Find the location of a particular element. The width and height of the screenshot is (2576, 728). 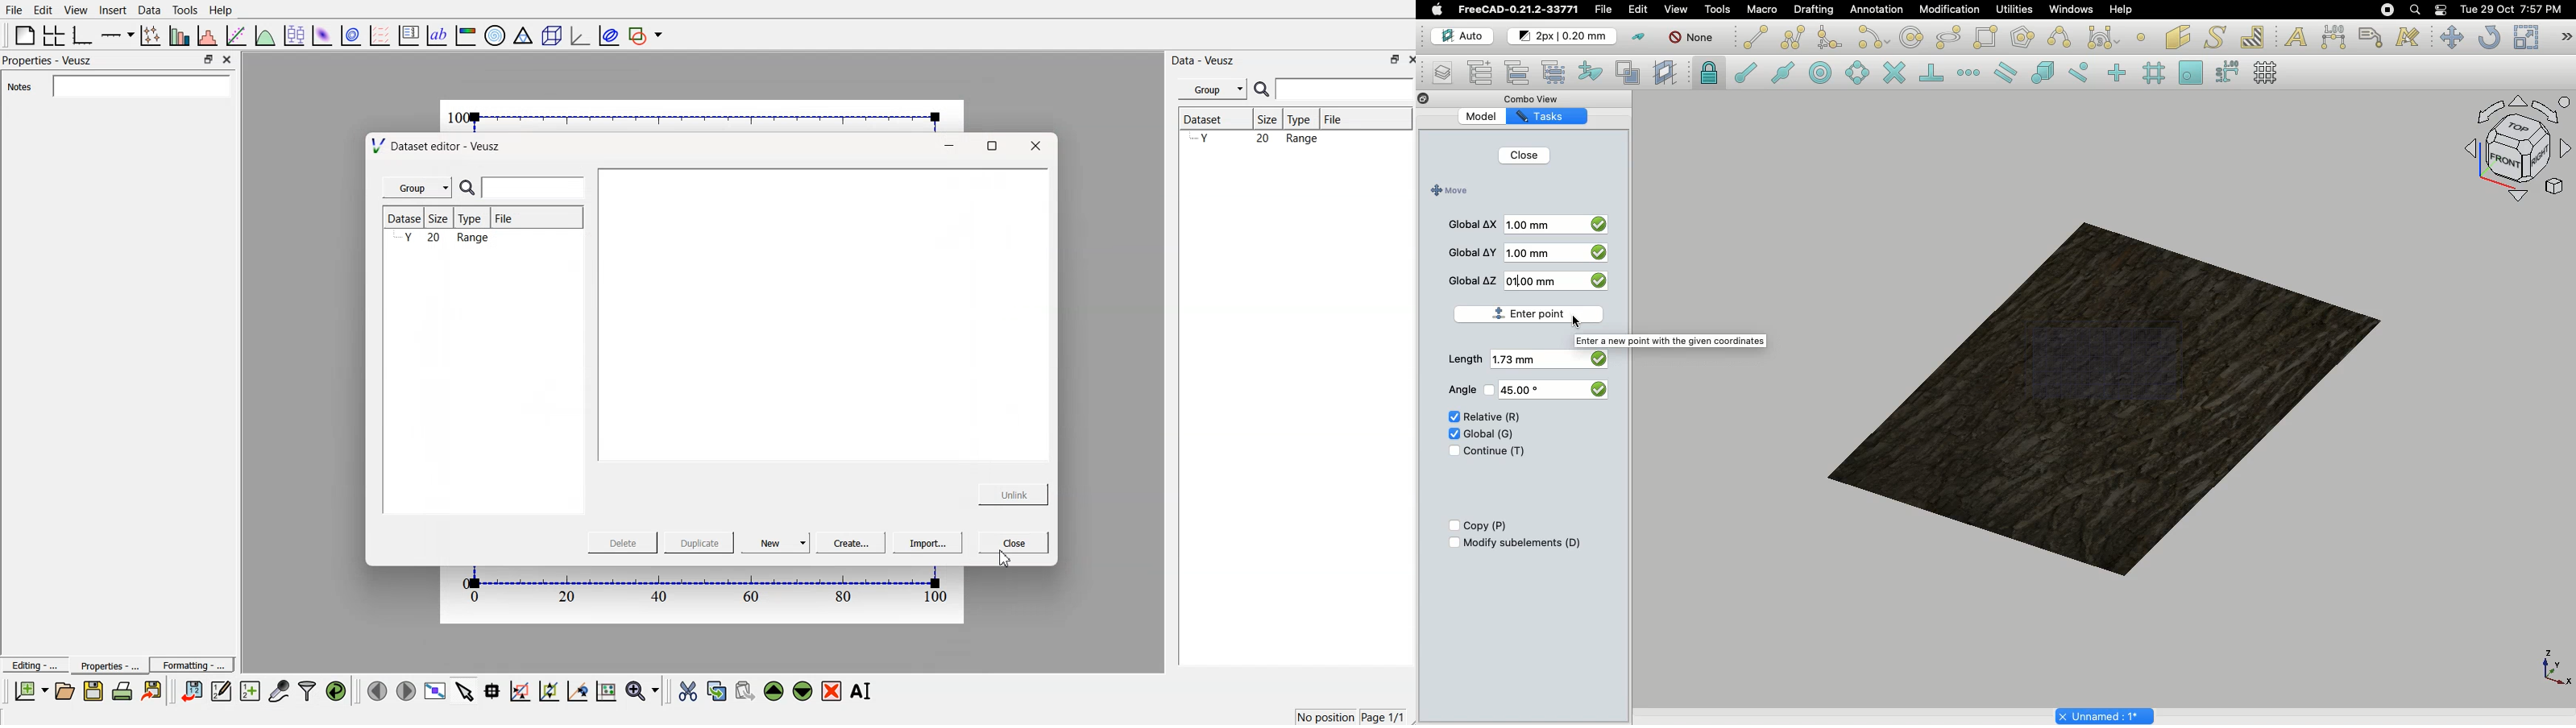

Point is located at coordinates (2141, 35).